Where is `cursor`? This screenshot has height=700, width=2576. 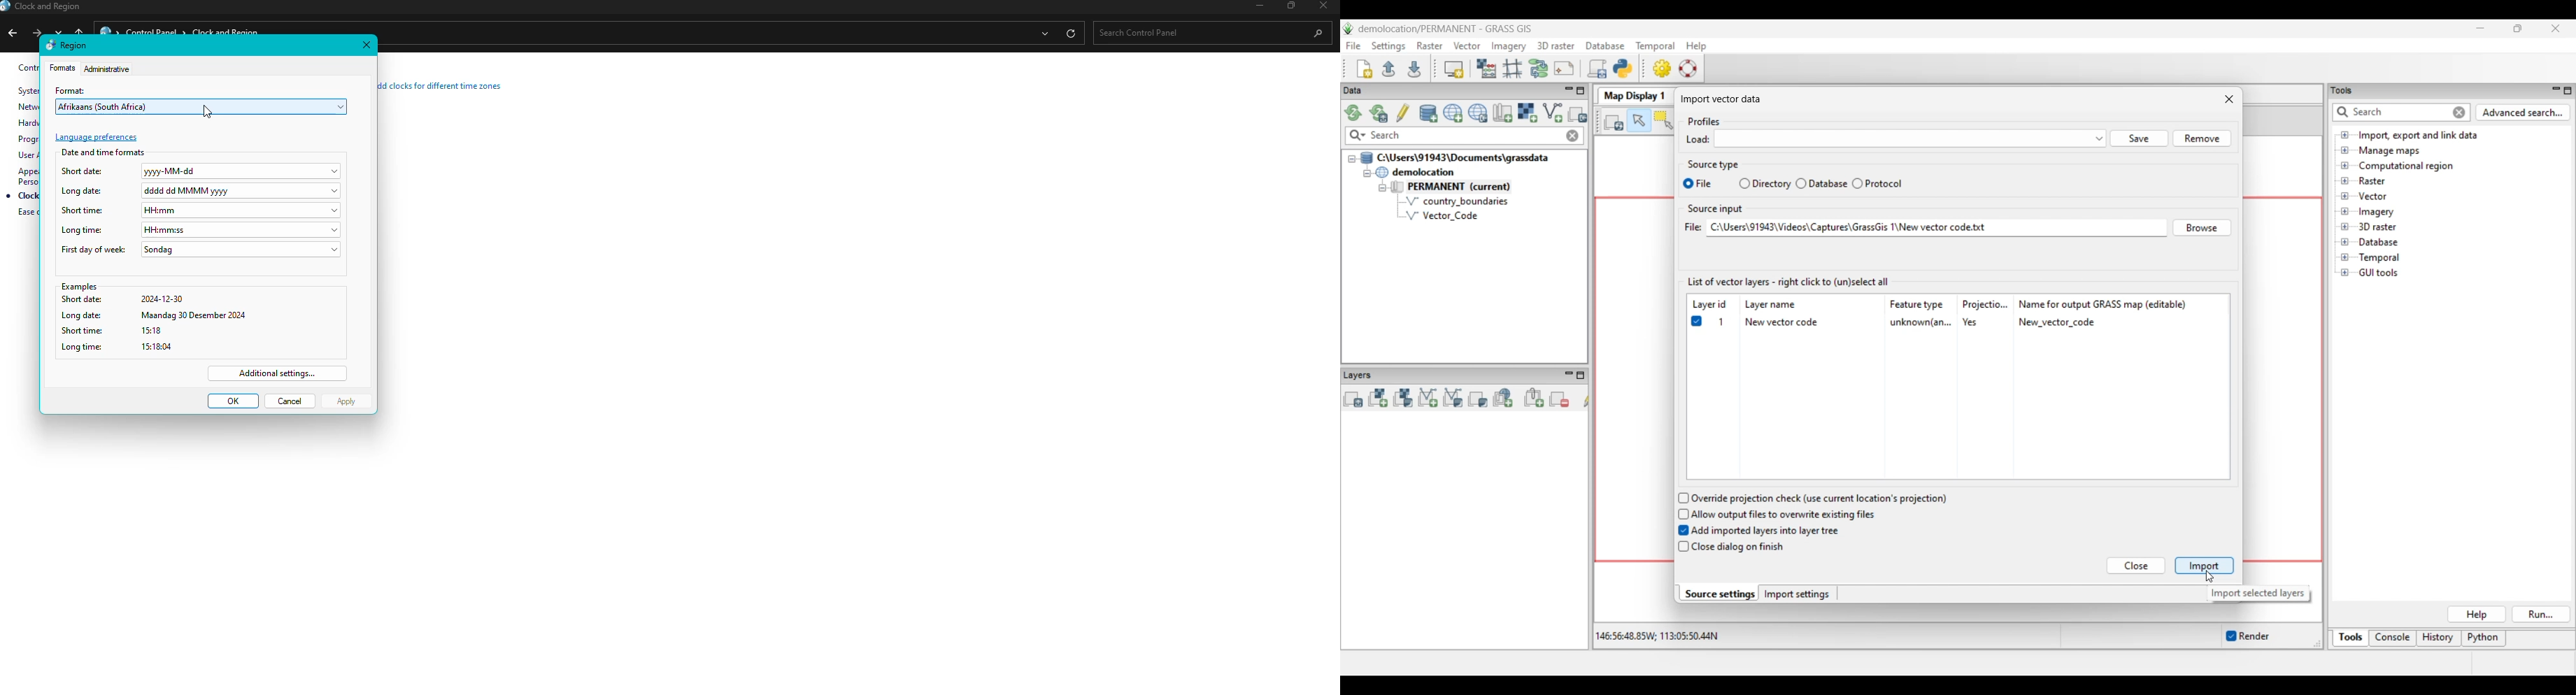 cursor is located at coordinates (206, 110).